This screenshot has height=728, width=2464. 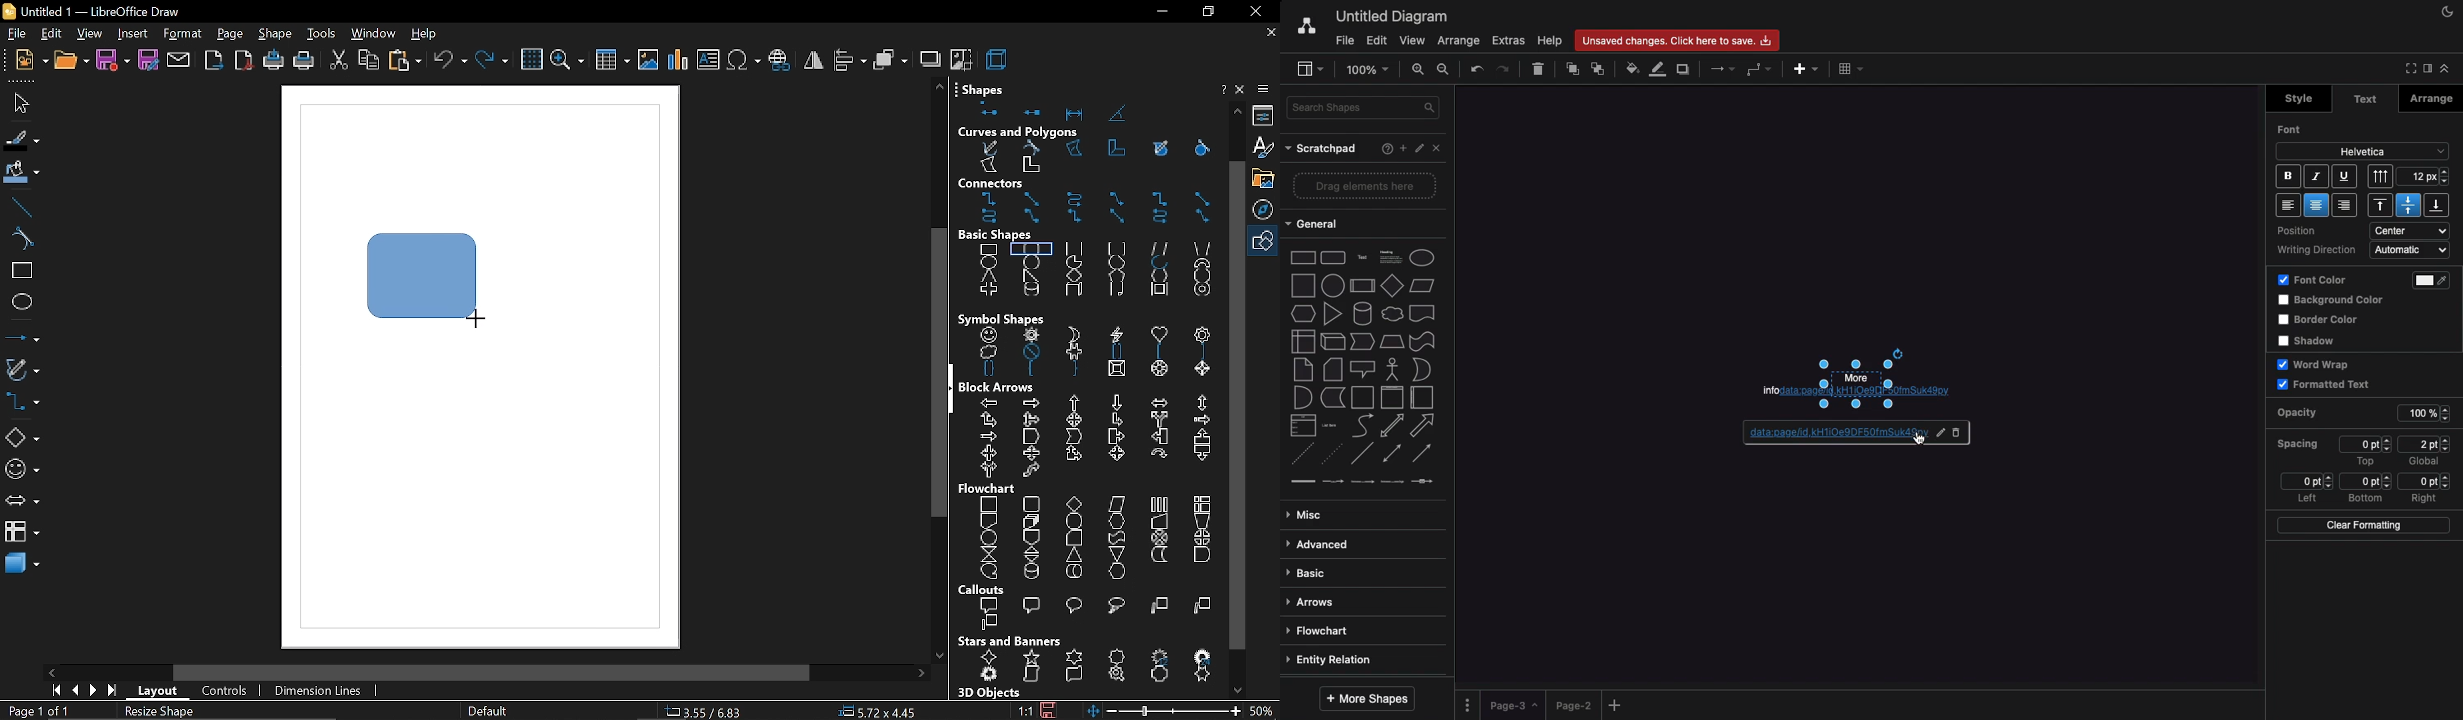 I want to click on grid, so click(x=531, y=60).